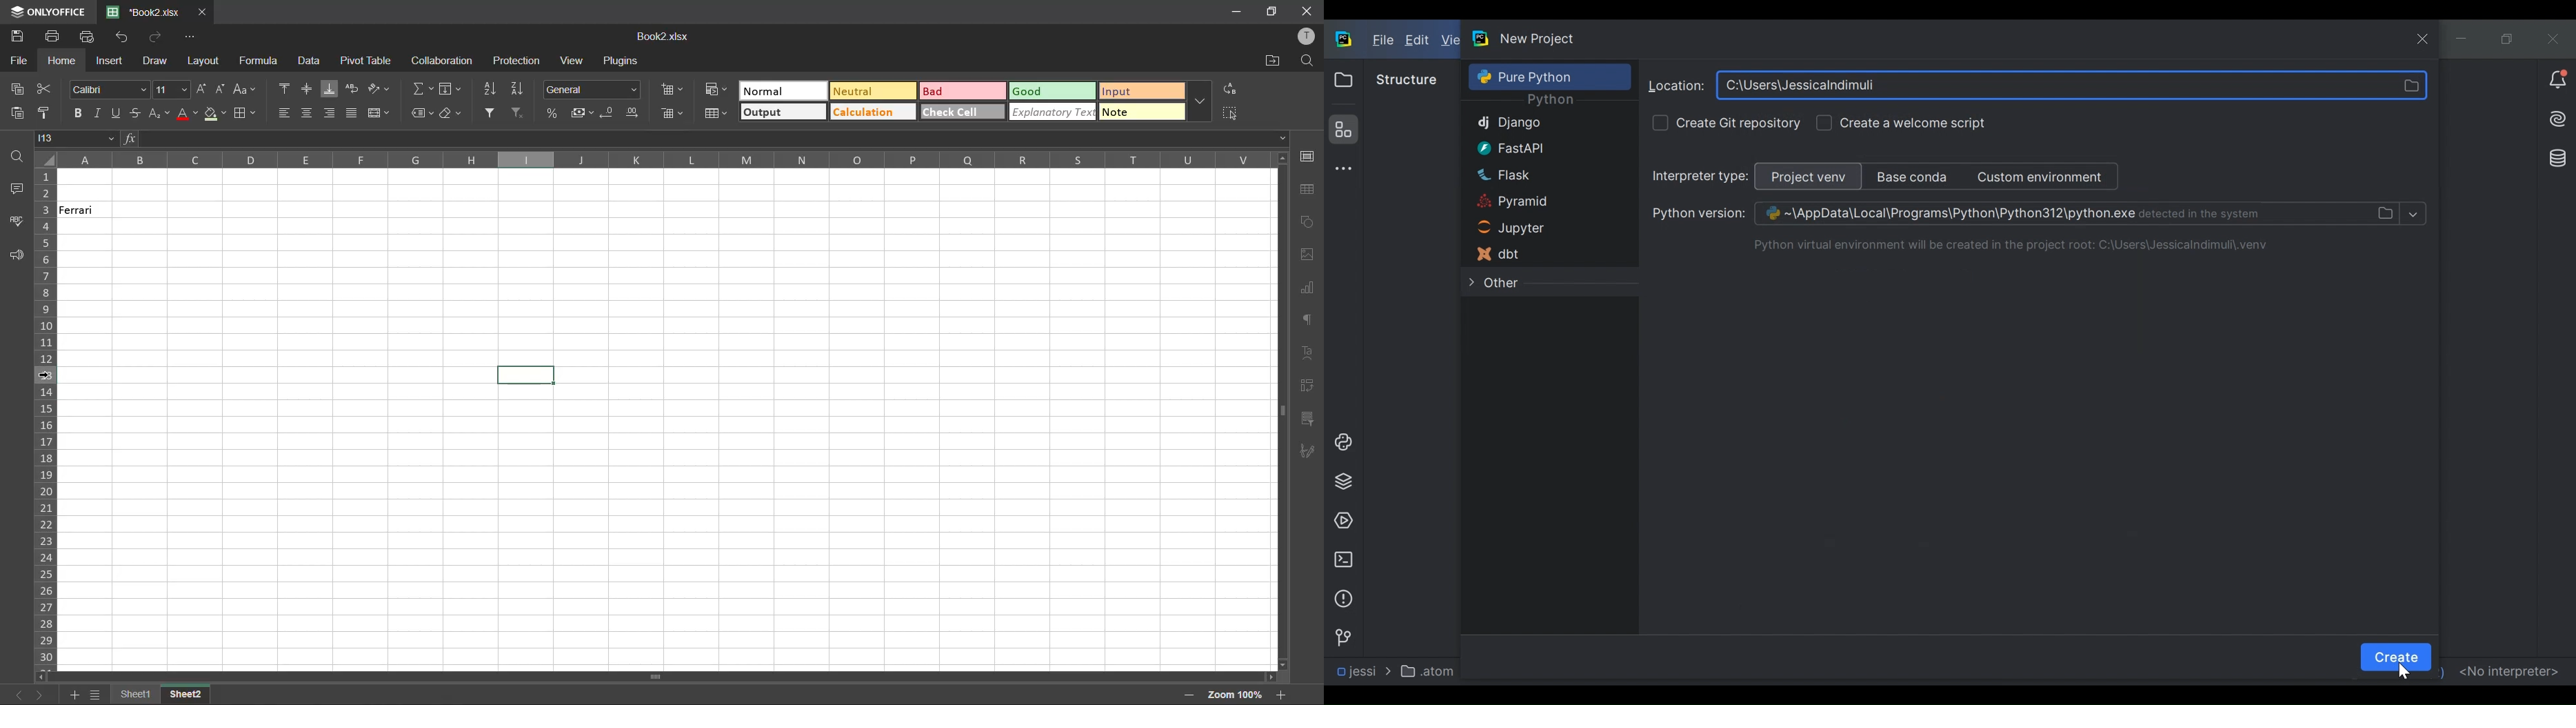 Image resolution: width=2576 pixels, height=728 pixels. I want to click on filter, so click(492, 113).